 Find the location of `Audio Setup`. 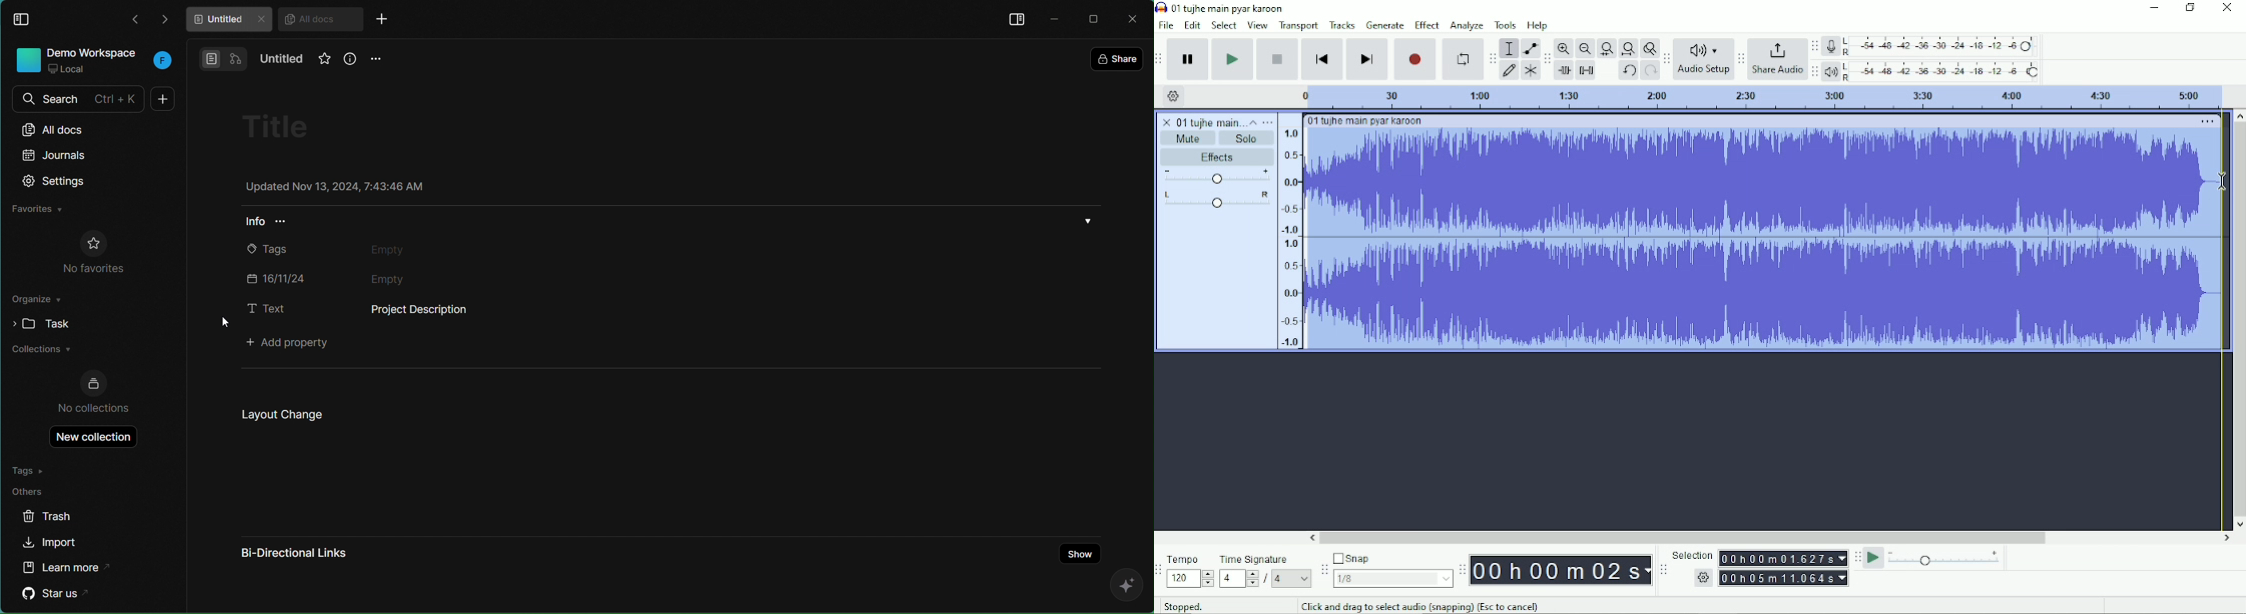

Audio Setup is located at coordinates (1703, 59).